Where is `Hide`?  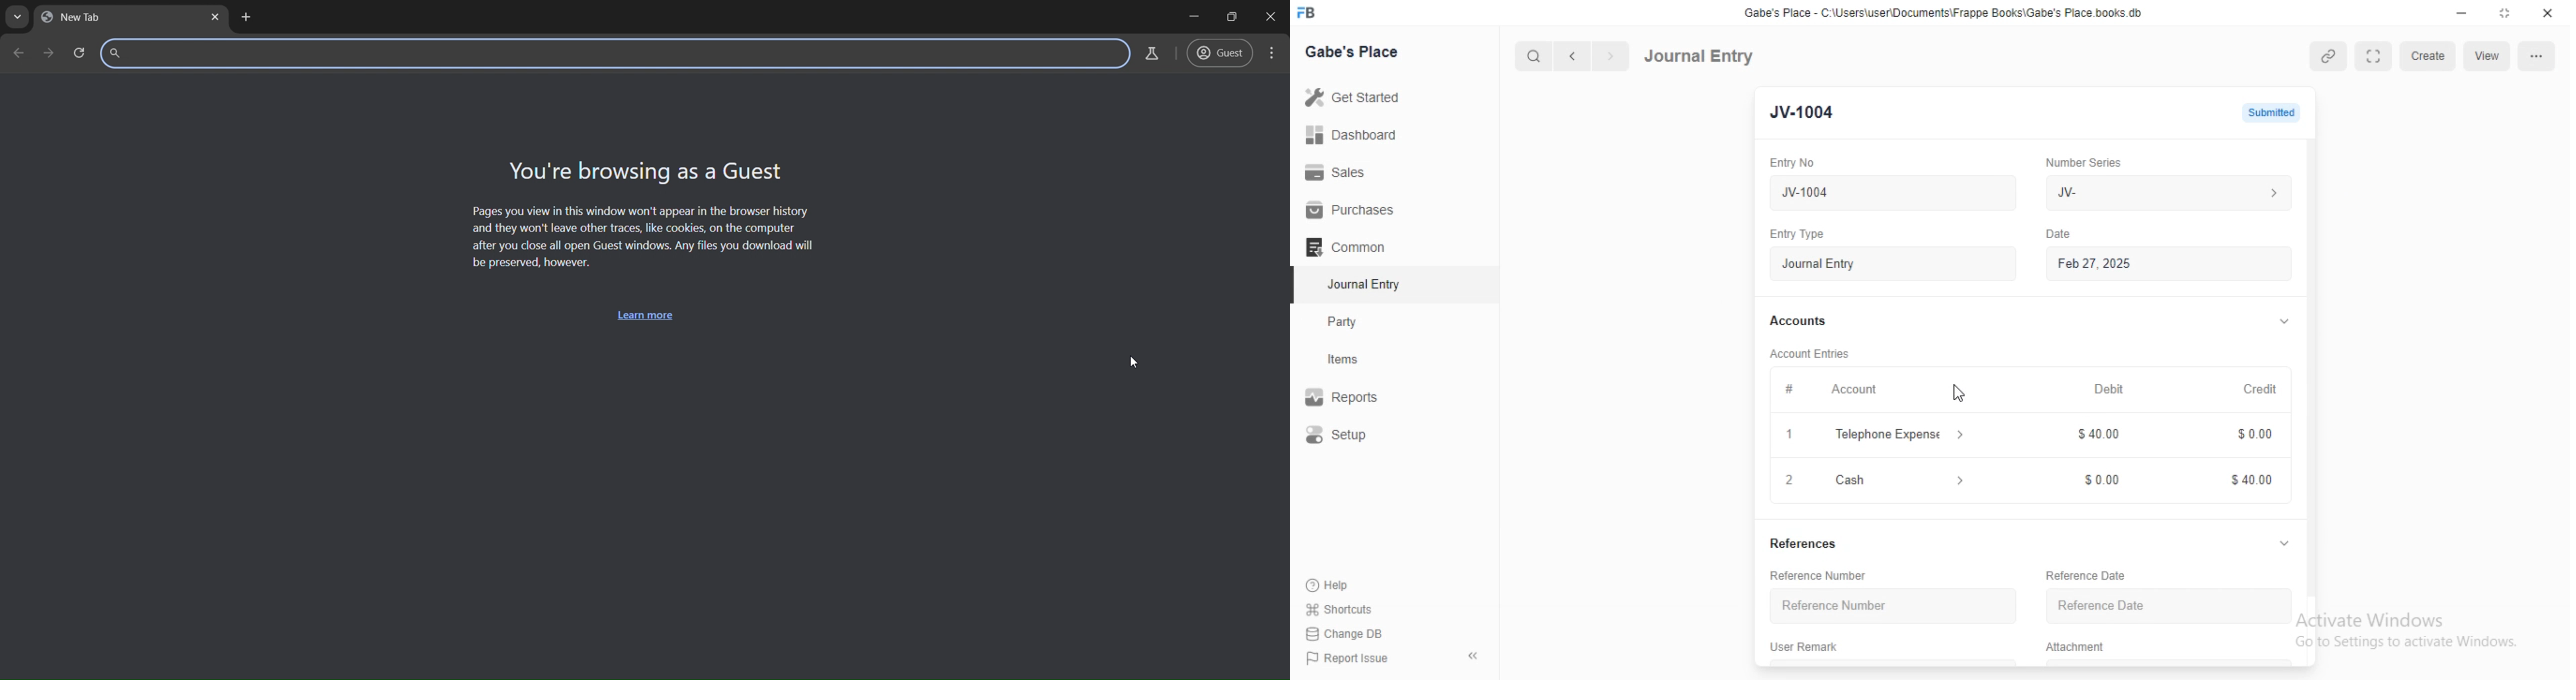
Hide is located at coordinates (2285, 320).